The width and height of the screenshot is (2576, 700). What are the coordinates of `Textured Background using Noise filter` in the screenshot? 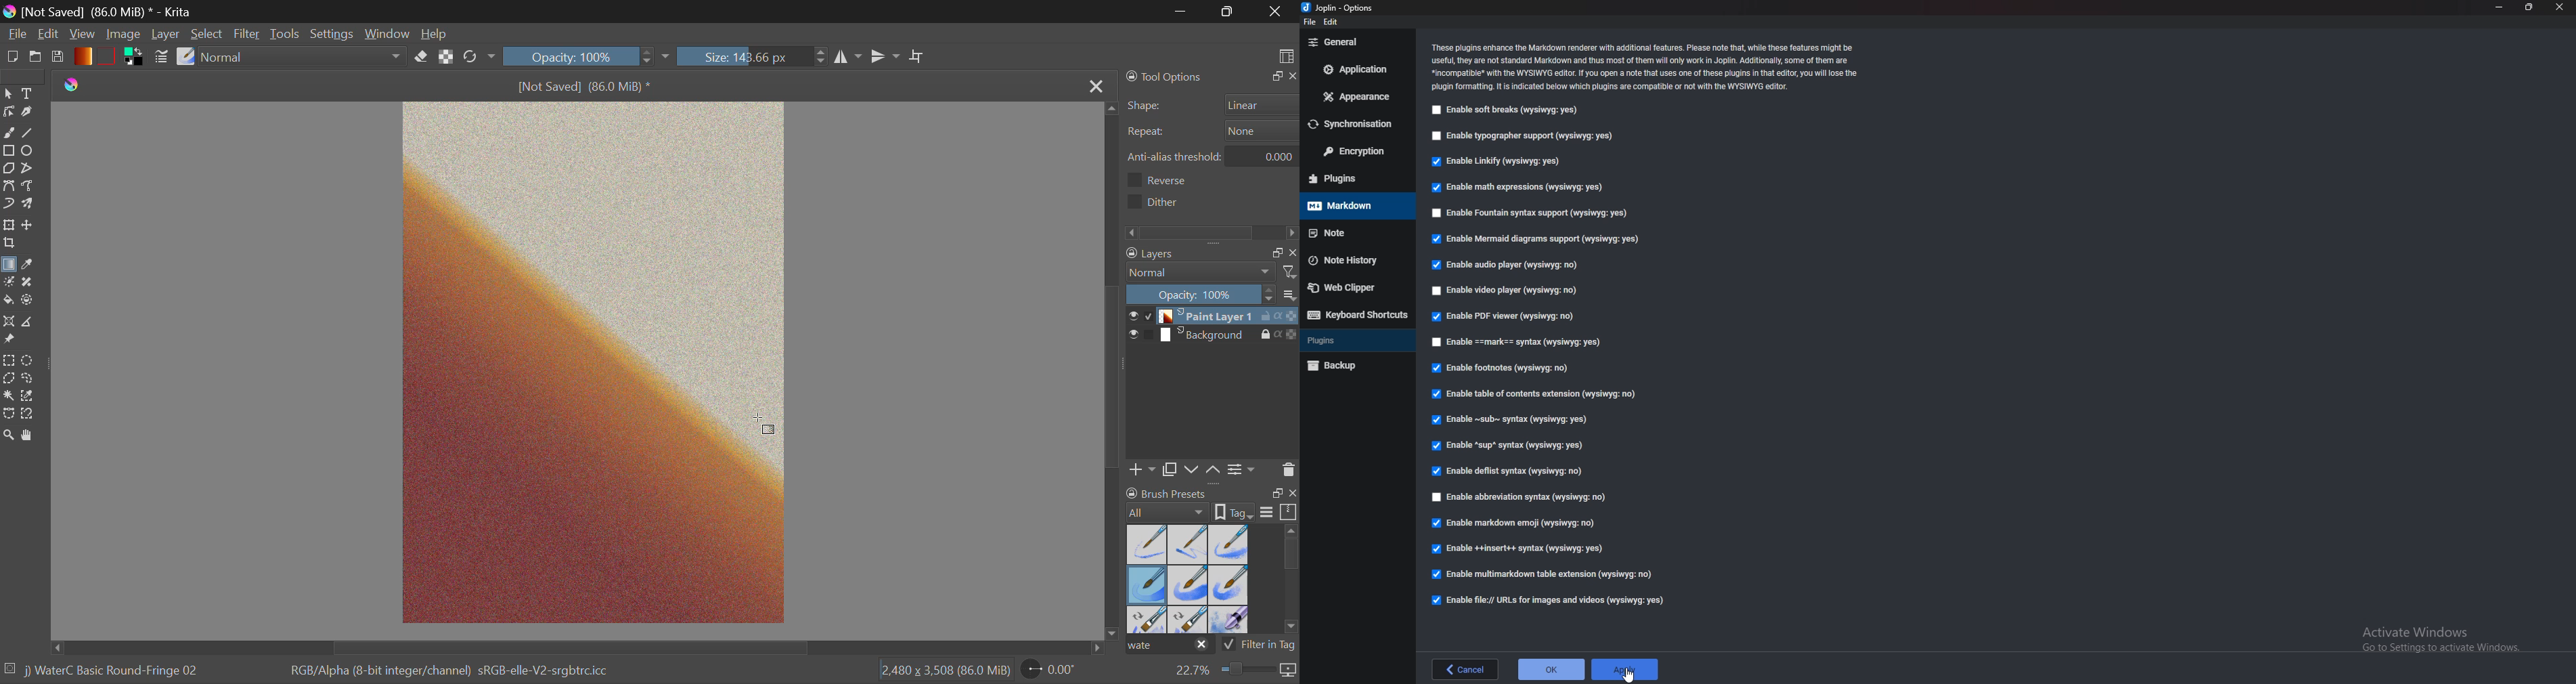 It's located at (594, 362).